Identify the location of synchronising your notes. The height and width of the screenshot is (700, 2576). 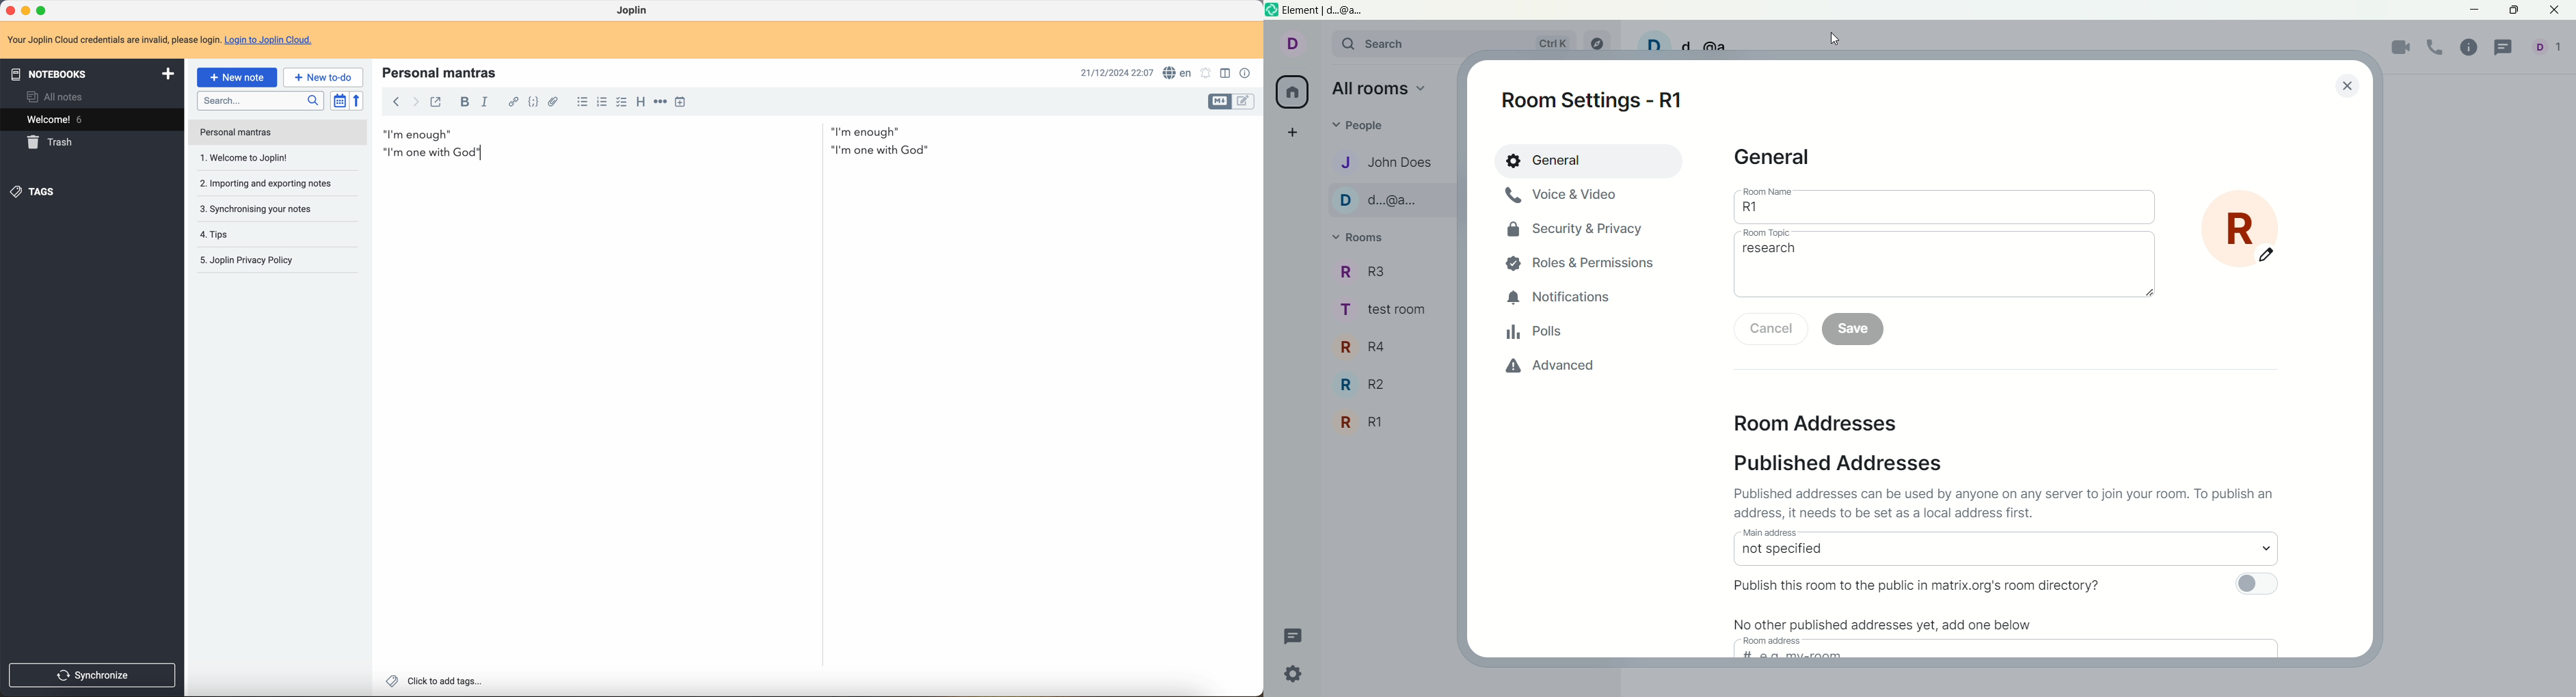
(271, 186).